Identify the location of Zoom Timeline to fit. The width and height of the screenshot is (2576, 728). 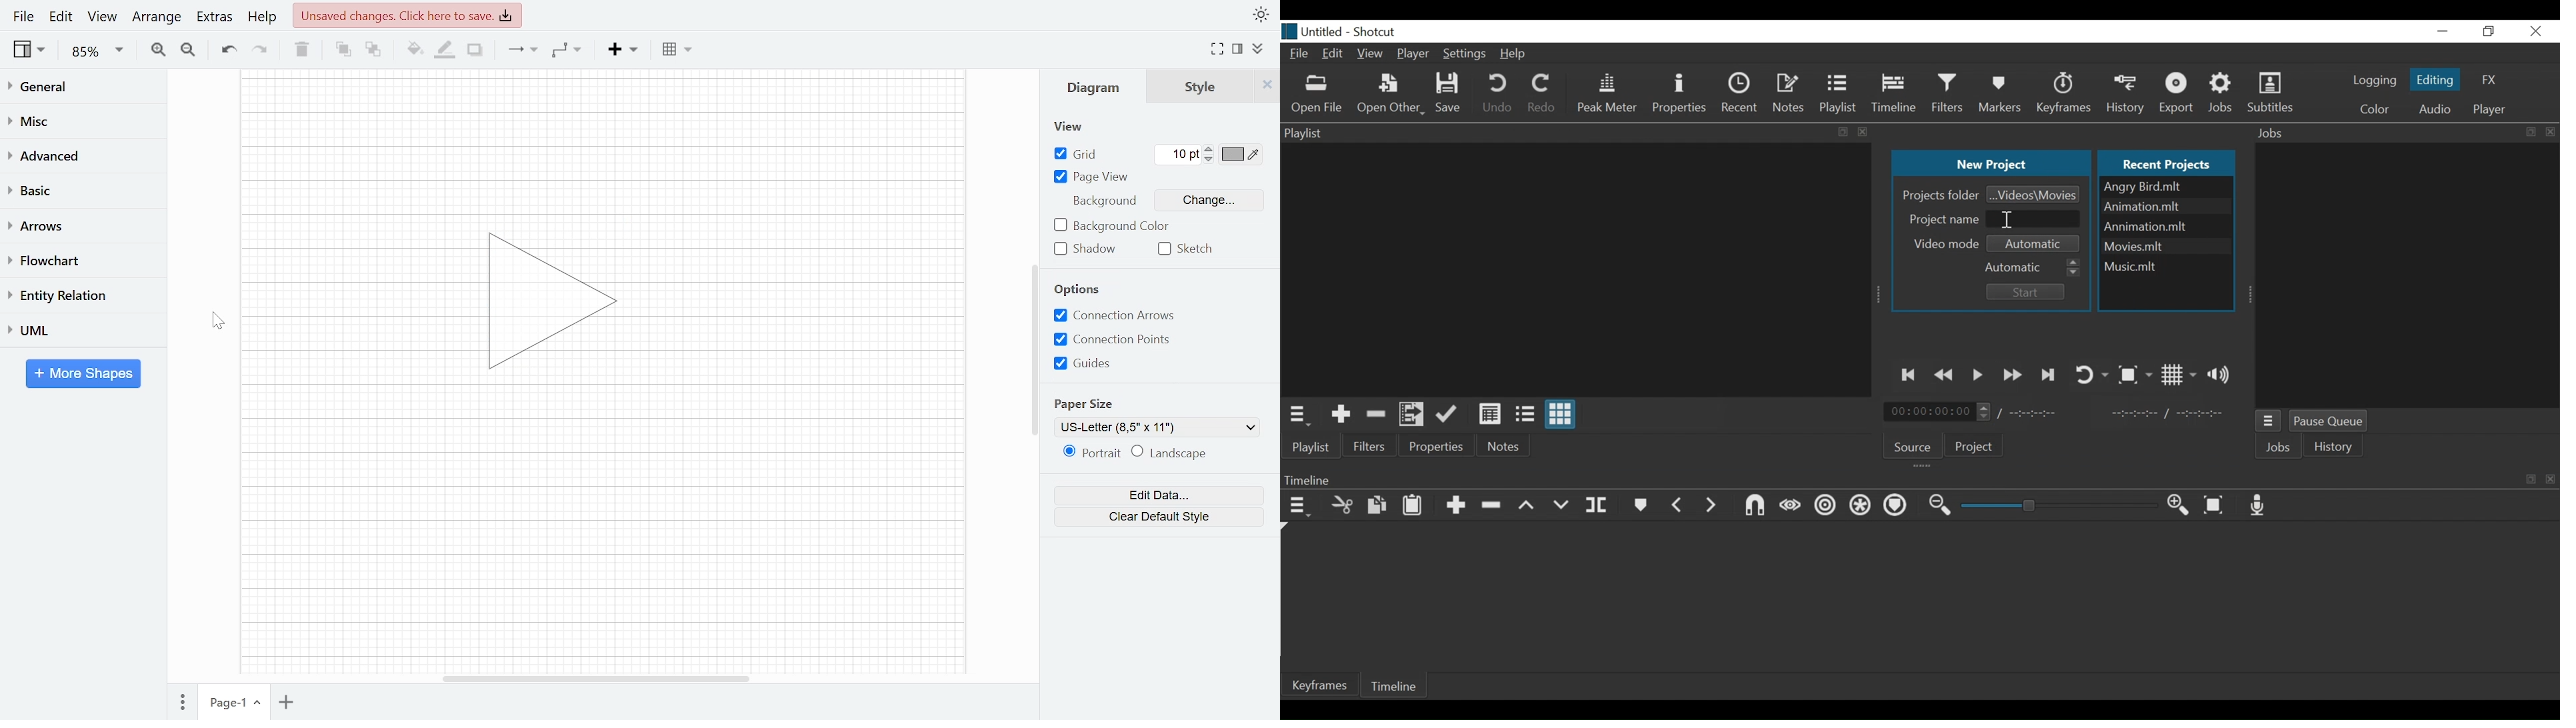
(2217, 505).